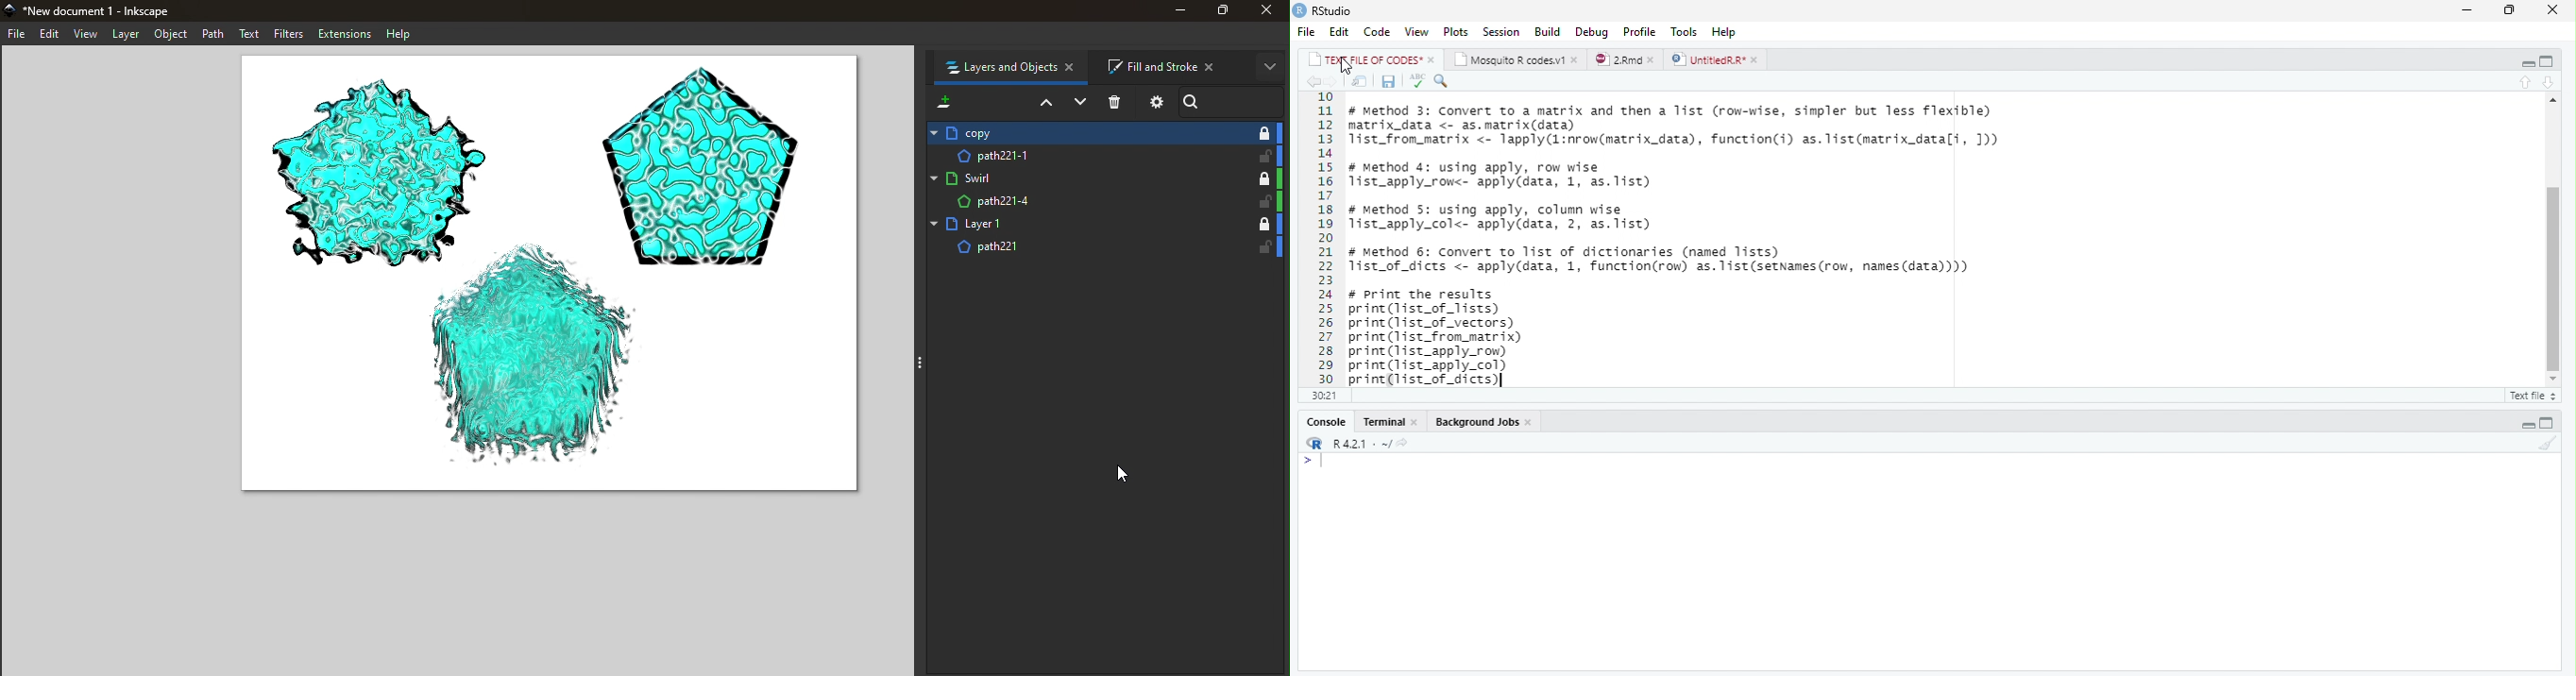 This screenshot has height=700, width=2576. I want to click on lock/unlock layer, so click(1261, 201).